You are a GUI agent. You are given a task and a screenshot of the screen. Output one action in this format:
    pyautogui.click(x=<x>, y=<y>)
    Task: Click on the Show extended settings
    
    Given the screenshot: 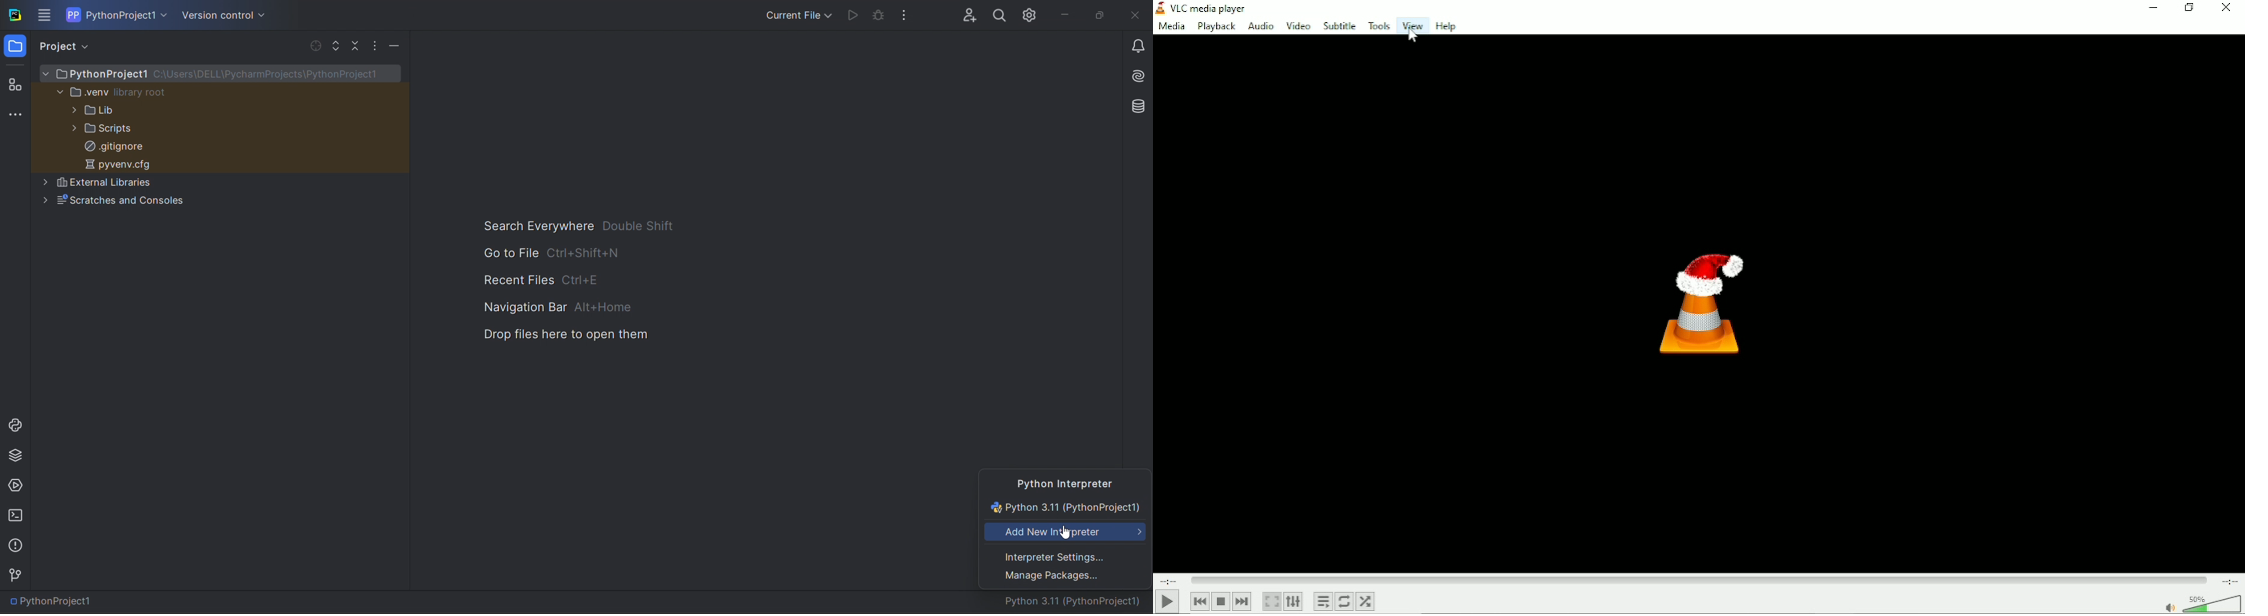 What is the action you would take?
    pyautogui.click(x=1293, y=602)
    